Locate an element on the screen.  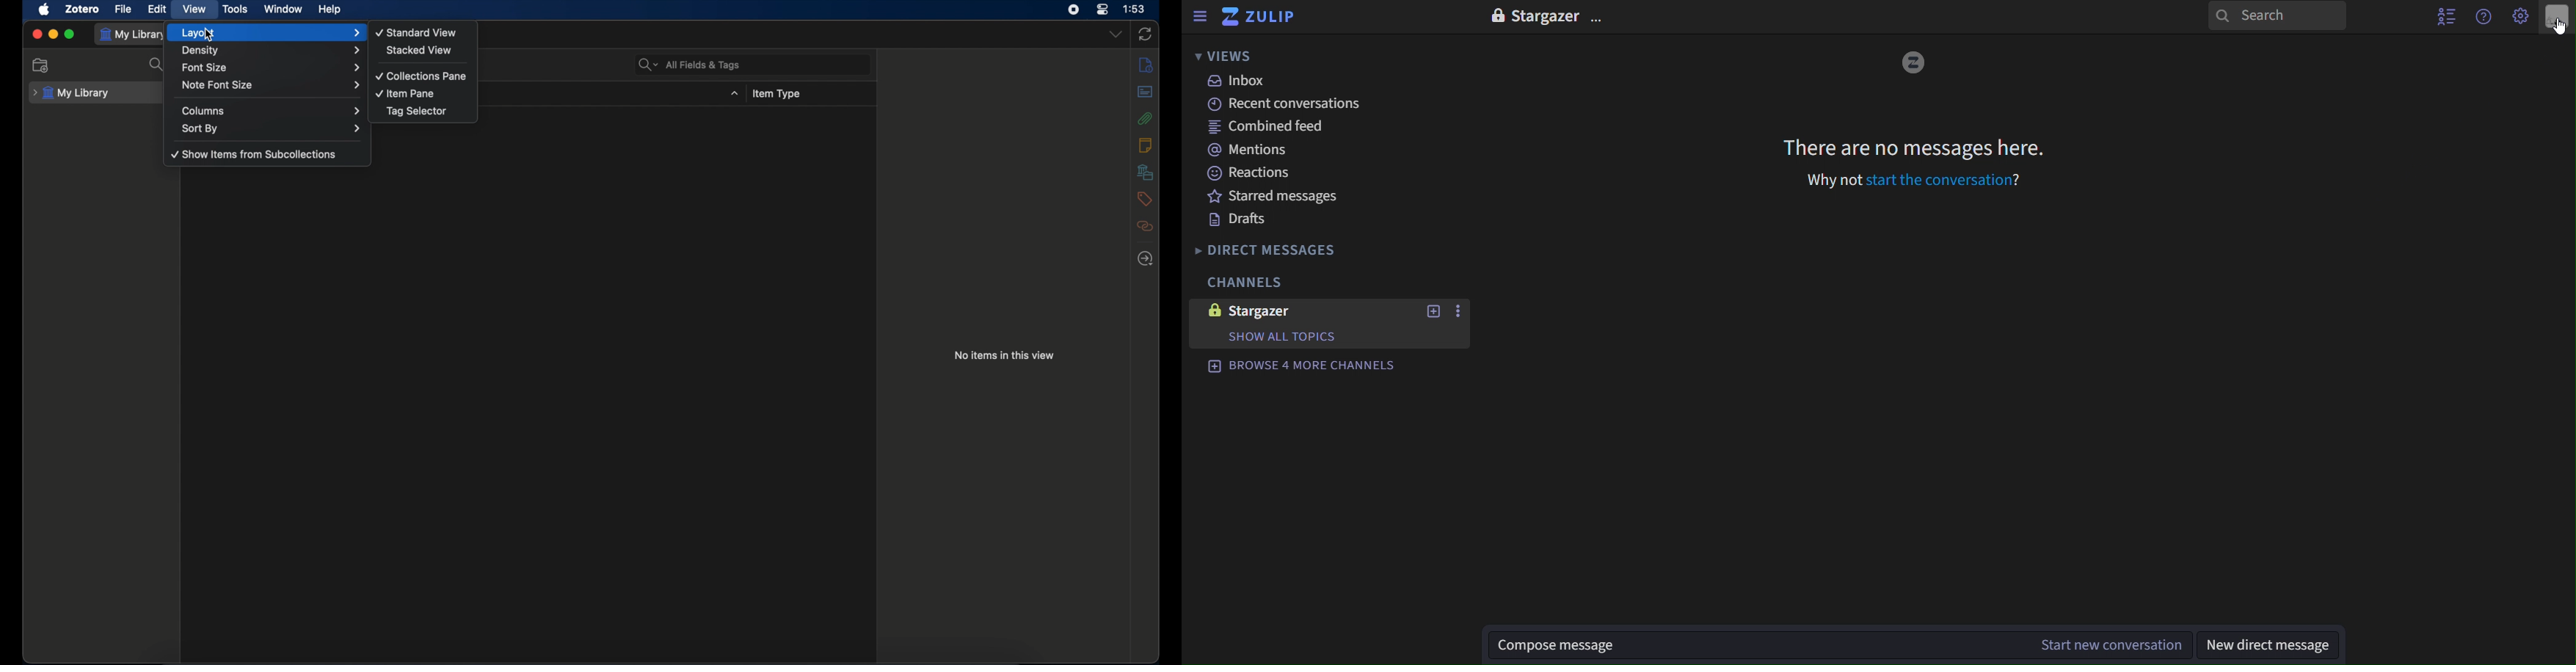
edit is located at coordinates (158, 9).